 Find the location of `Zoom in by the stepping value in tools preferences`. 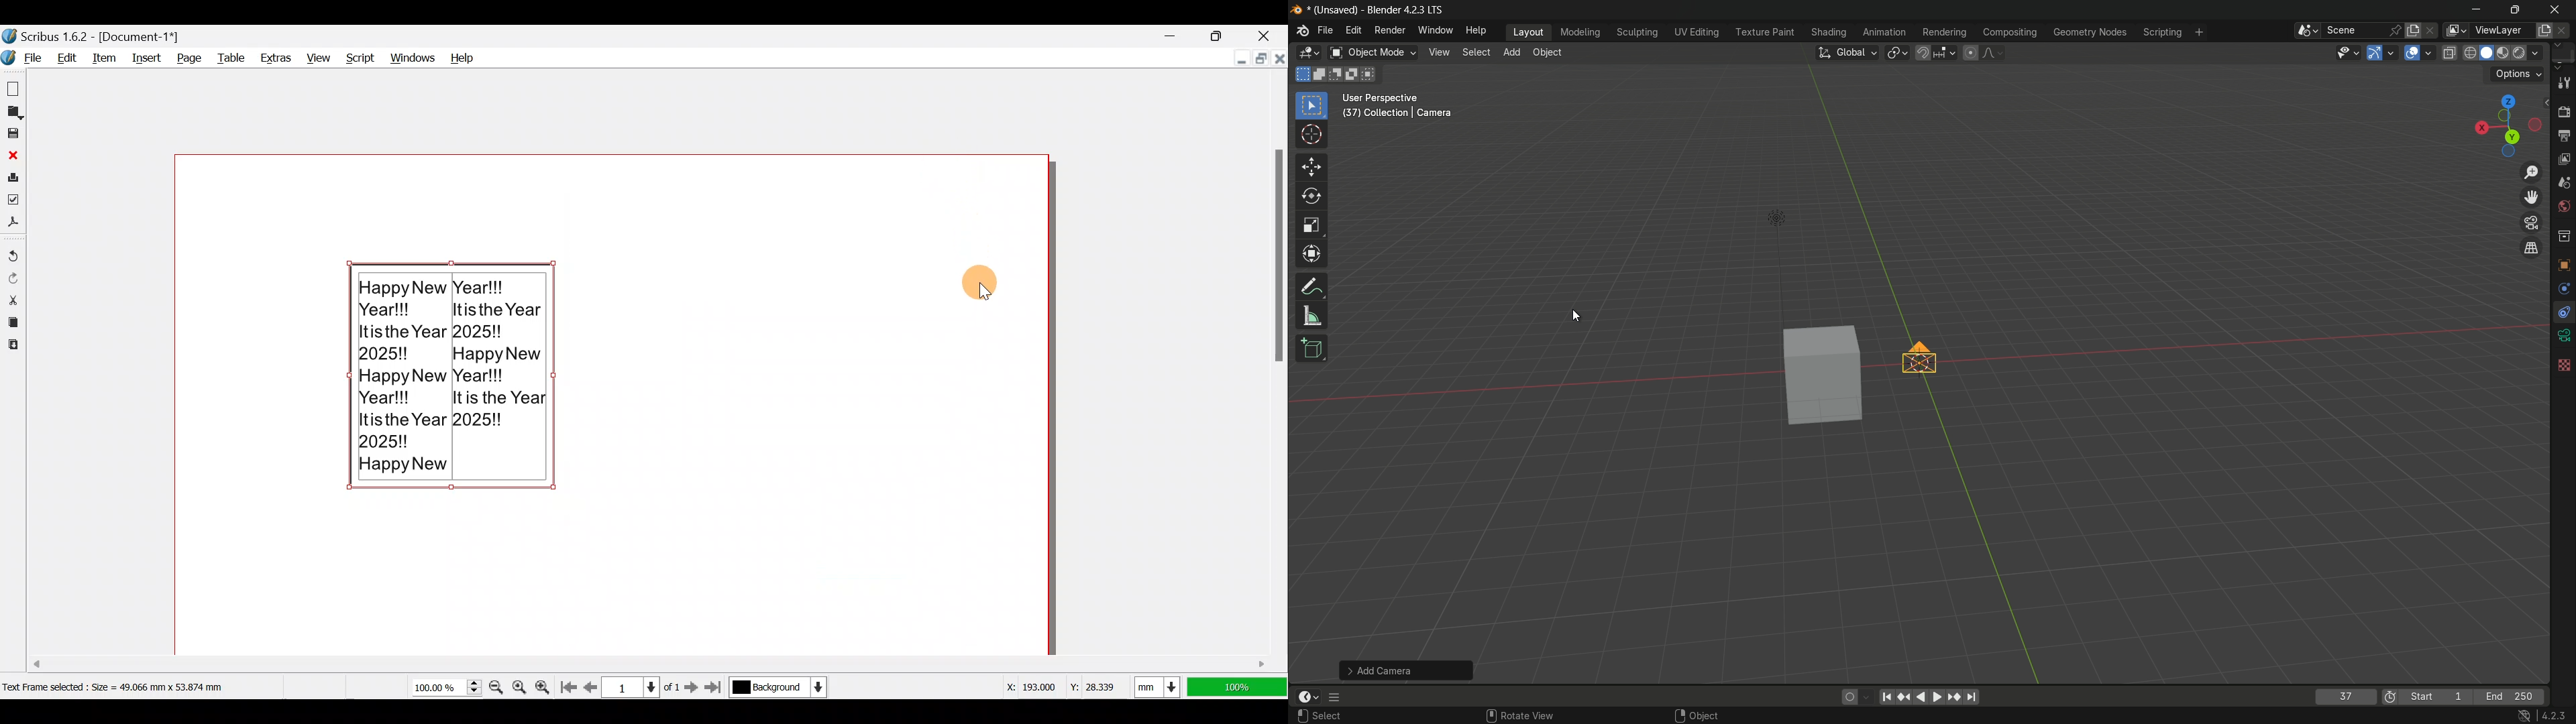

Zoom in by the stepping value in tools preferences is located at coordinates (544, 684).